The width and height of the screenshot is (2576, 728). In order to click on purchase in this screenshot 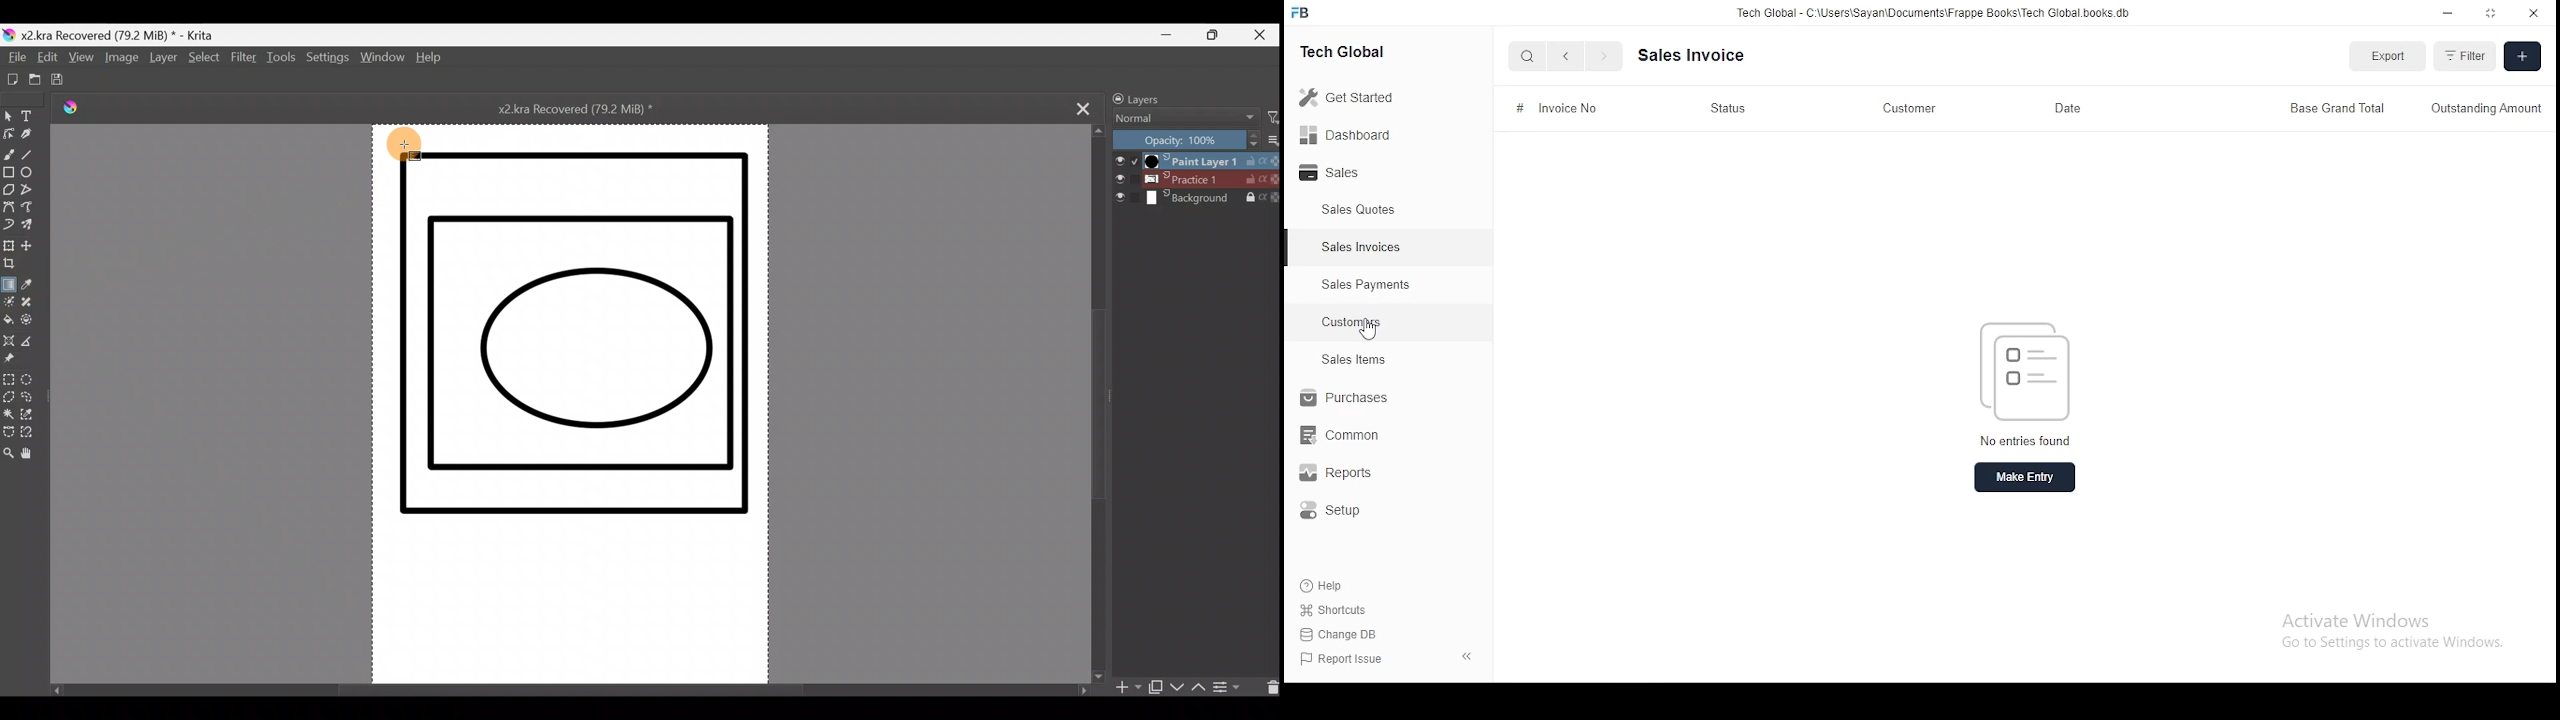, I will do `click(1339, 398)`.